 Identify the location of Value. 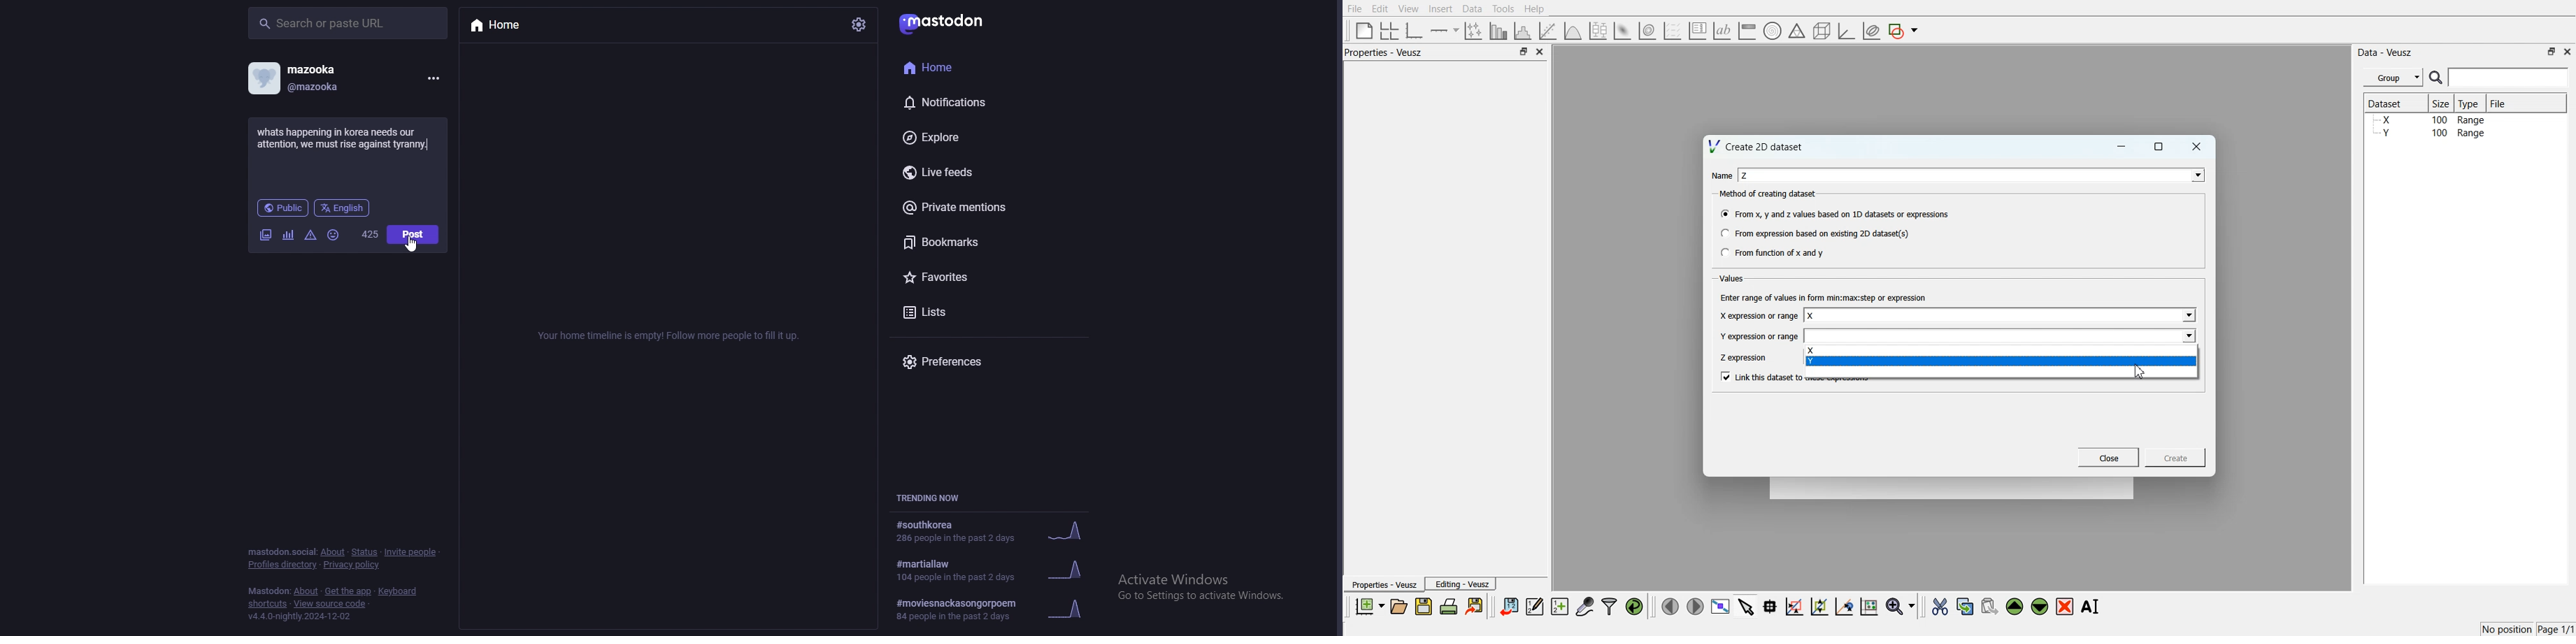
(1733, 278).